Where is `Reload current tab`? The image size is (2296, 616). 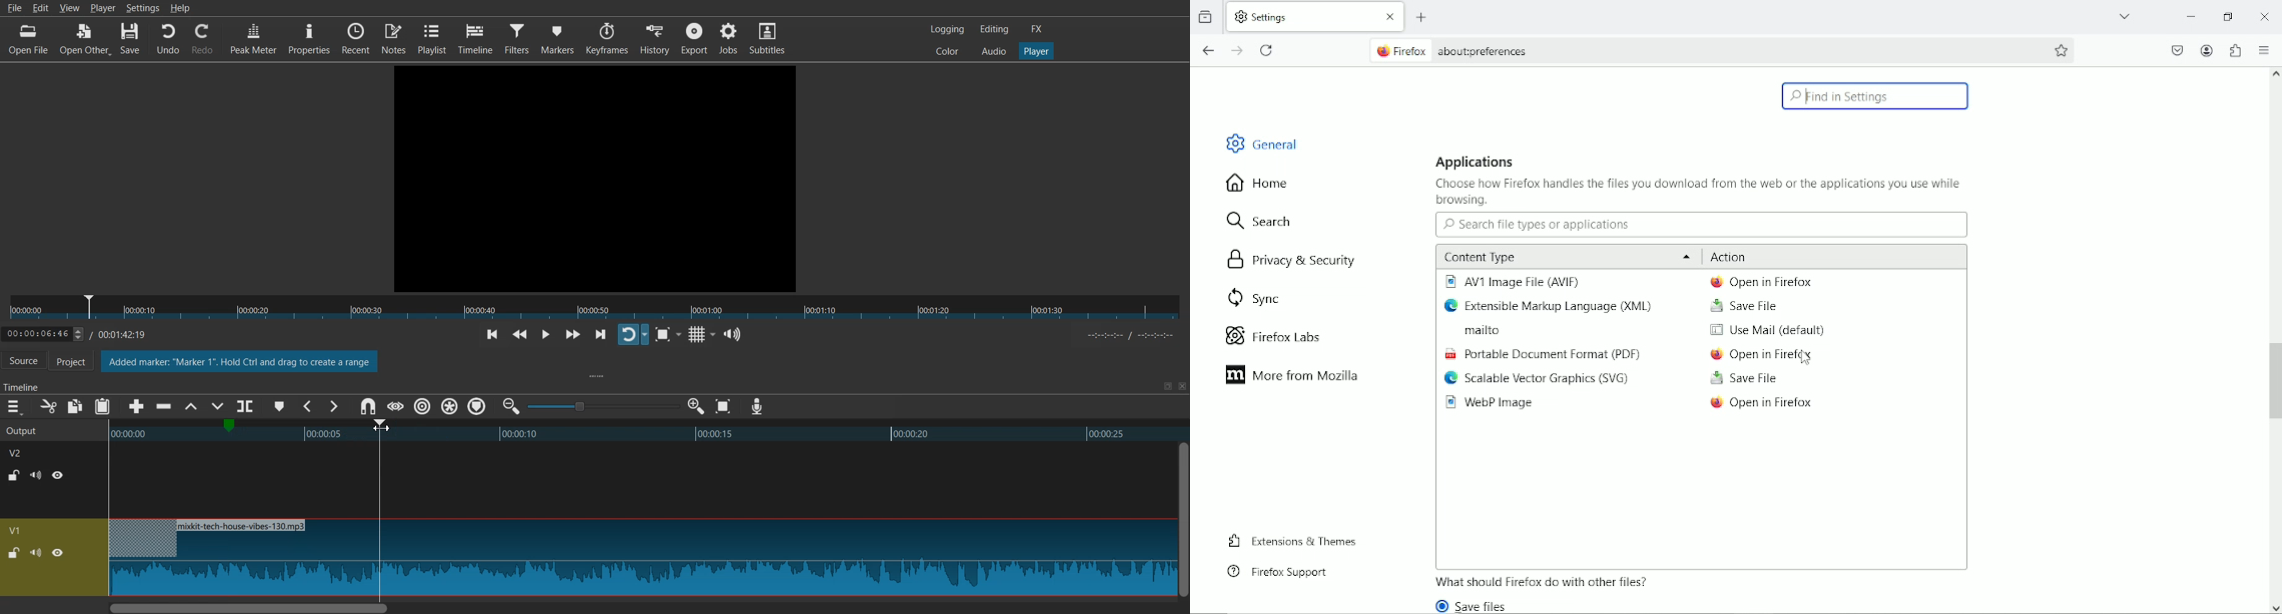 Reload current tab is located at coordinates (1267, 52).